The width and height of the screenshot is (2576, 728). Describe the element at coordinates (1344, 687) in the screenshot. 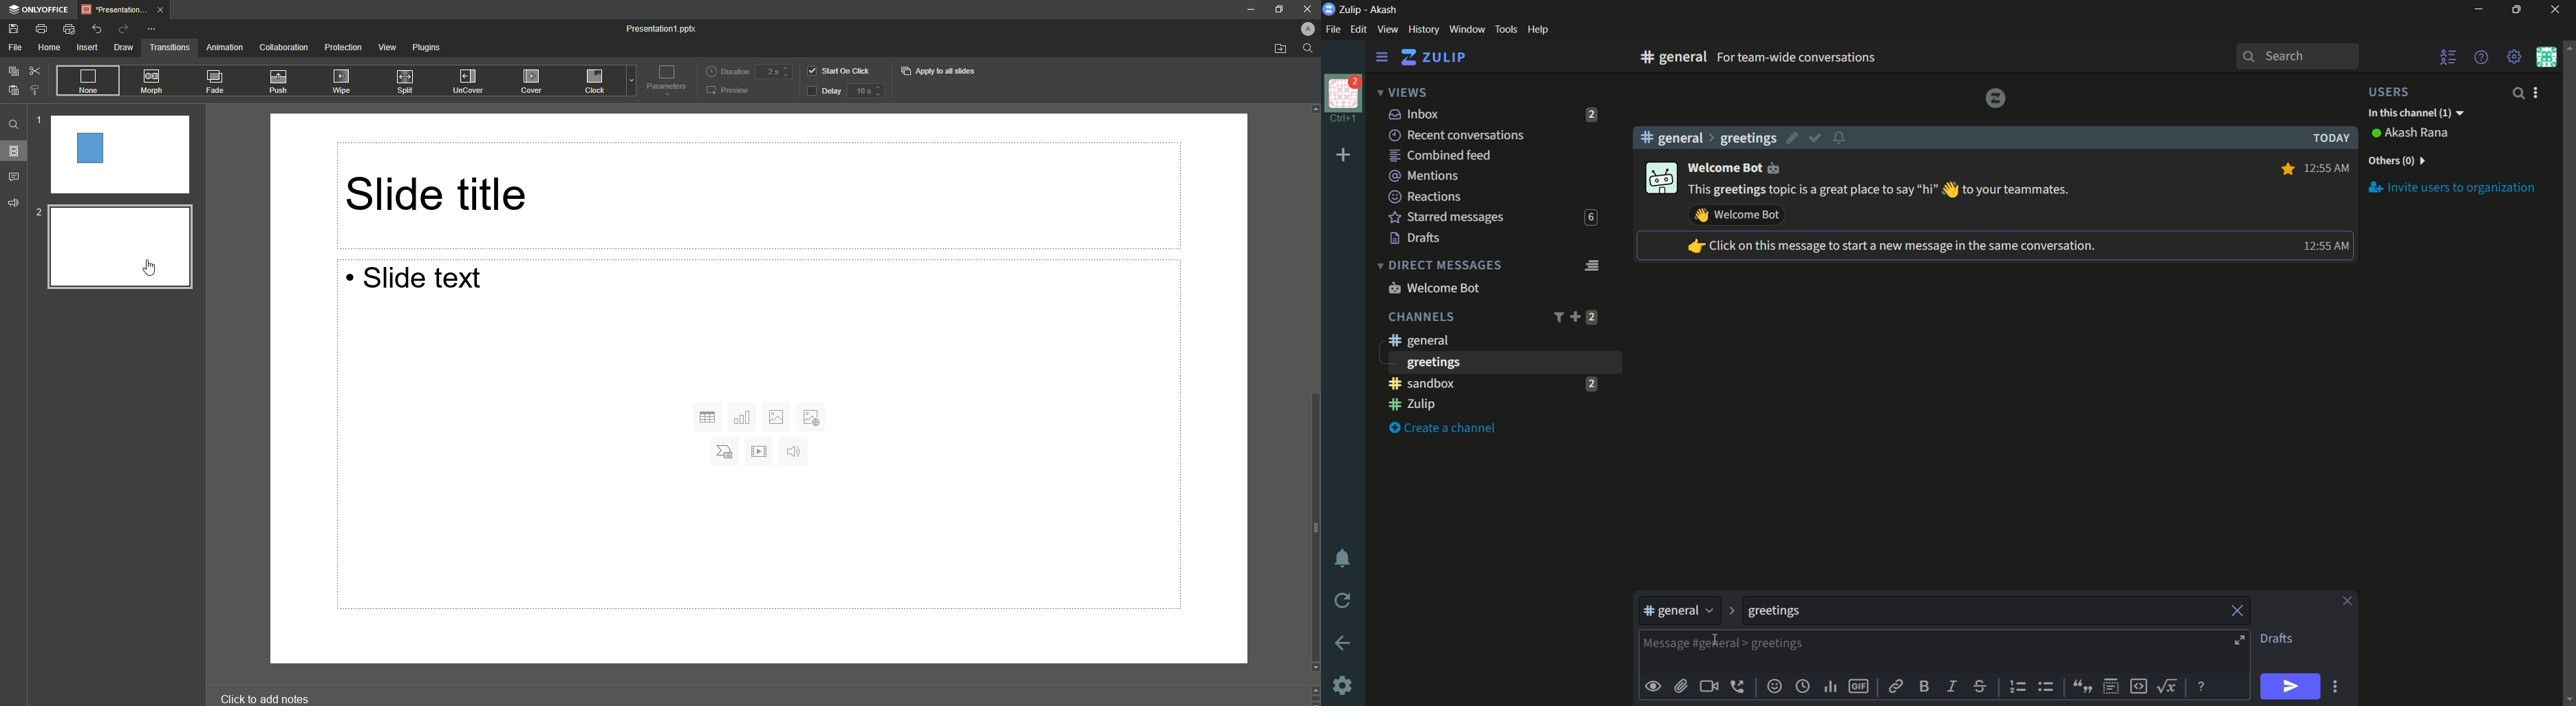

I see `settings` at that location.